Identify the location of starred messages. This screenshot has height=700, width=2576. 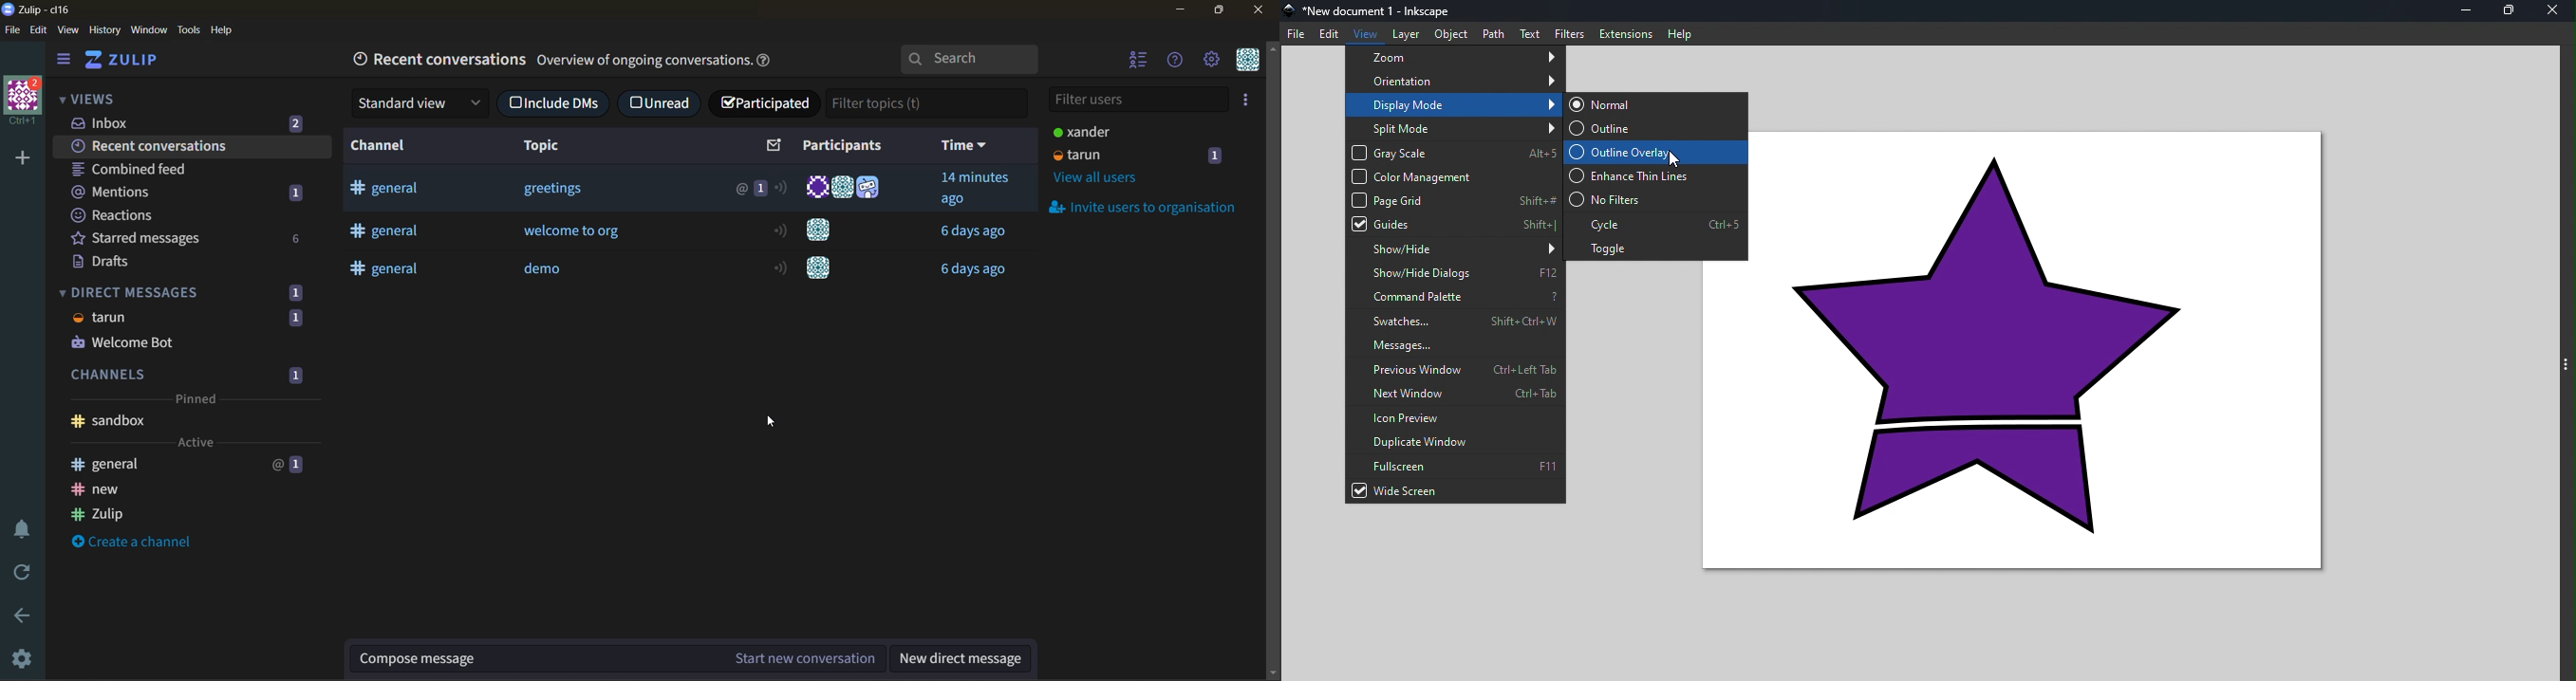
(188, 238).